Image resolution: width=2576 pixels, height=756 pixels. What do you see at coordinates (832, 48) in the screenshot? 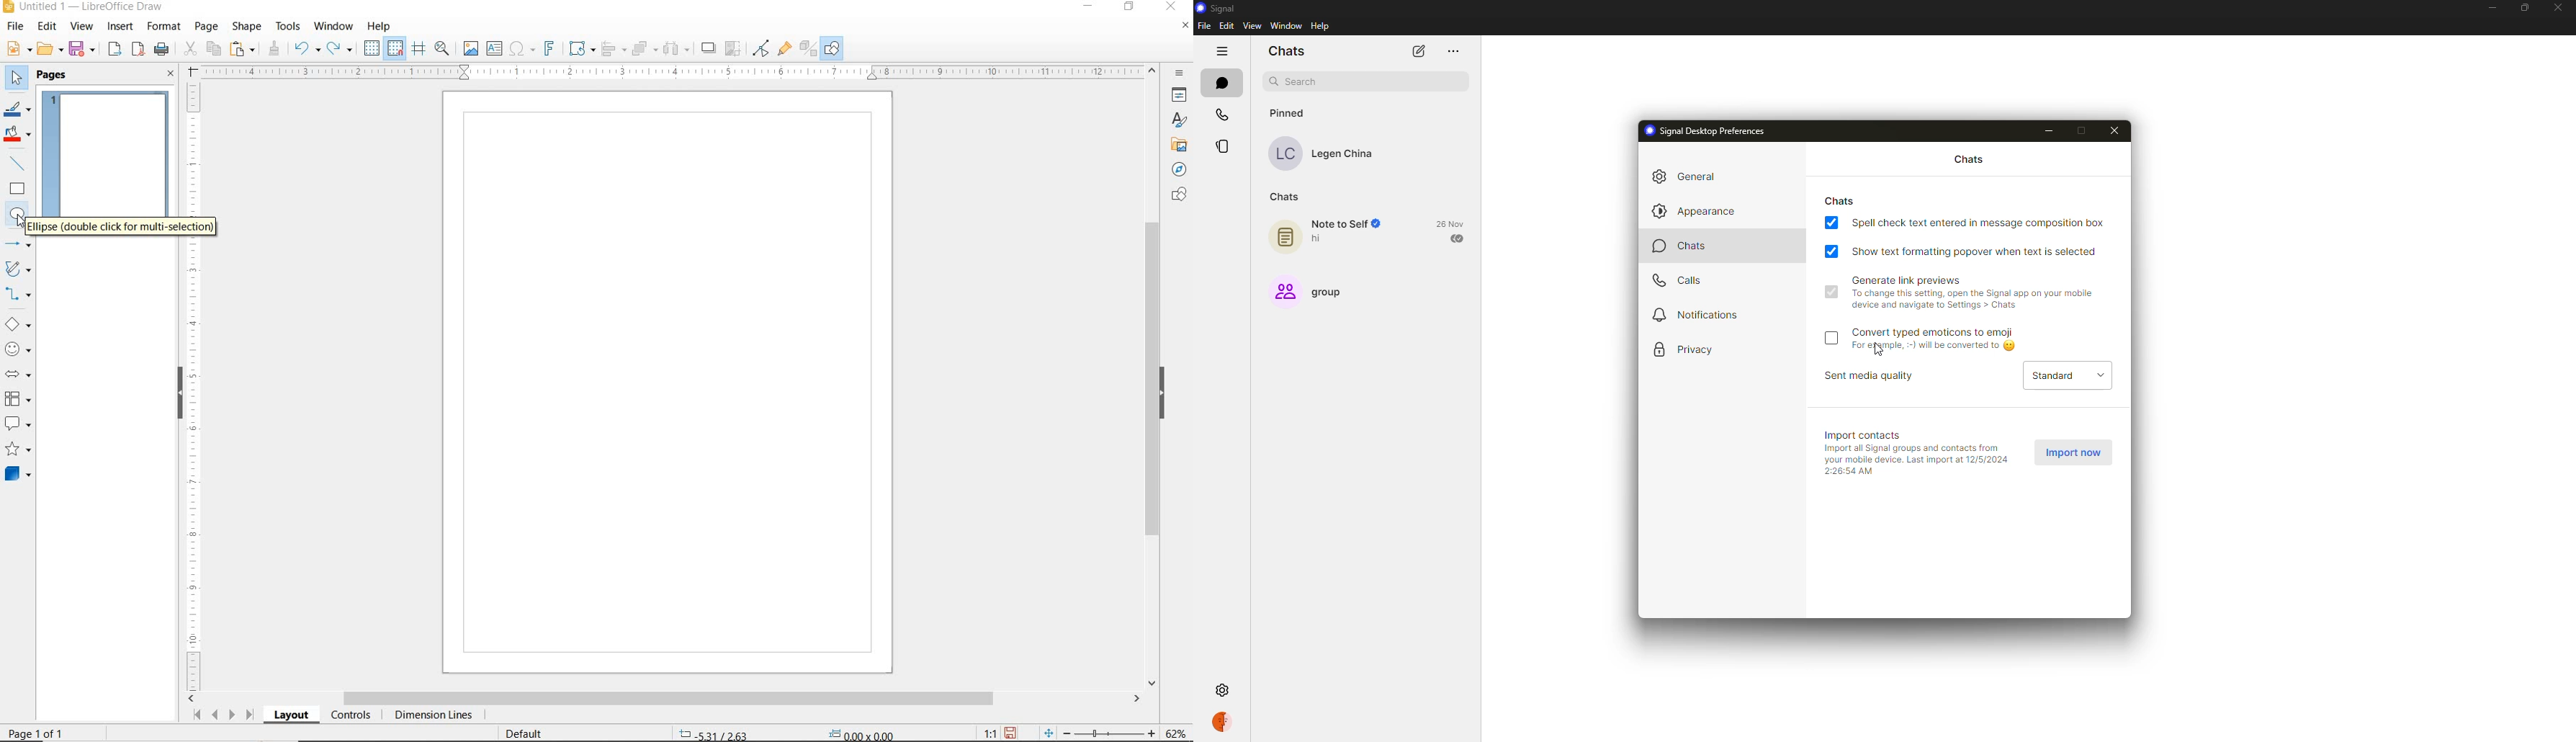
I see `SHOW DRAW FUNCTONS` at bounding box center [832, 48].